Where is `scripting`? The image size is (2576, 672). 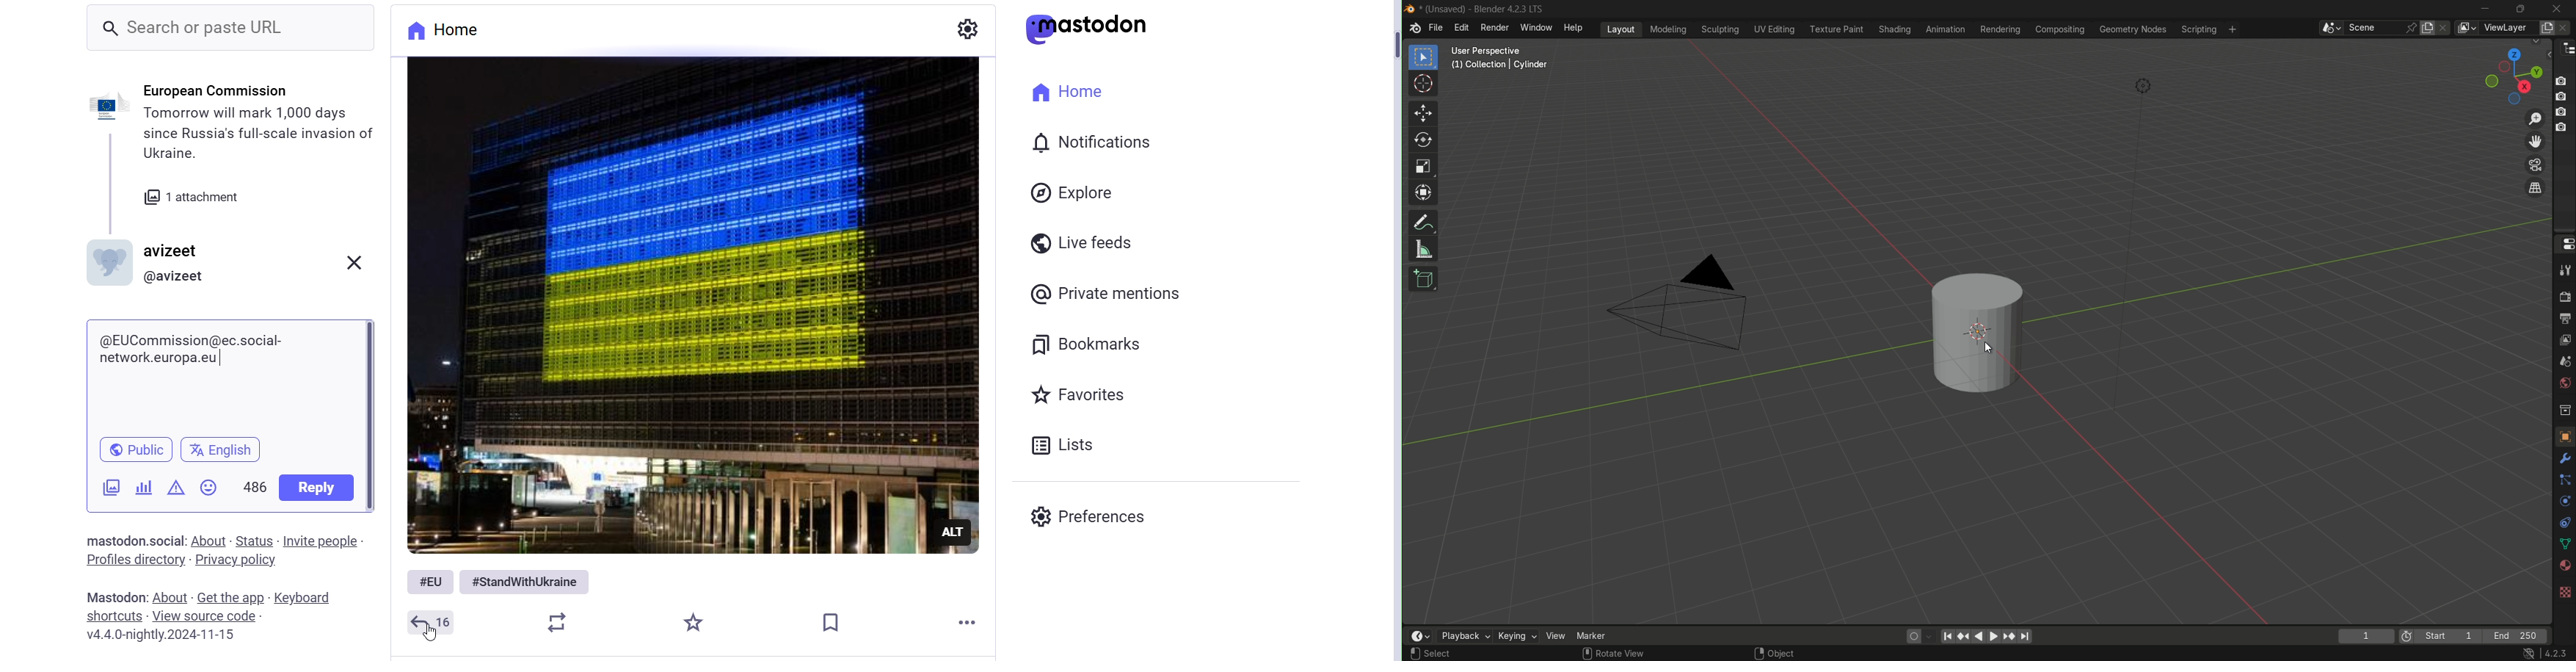 scripting is located at coordinates (2199, 29).